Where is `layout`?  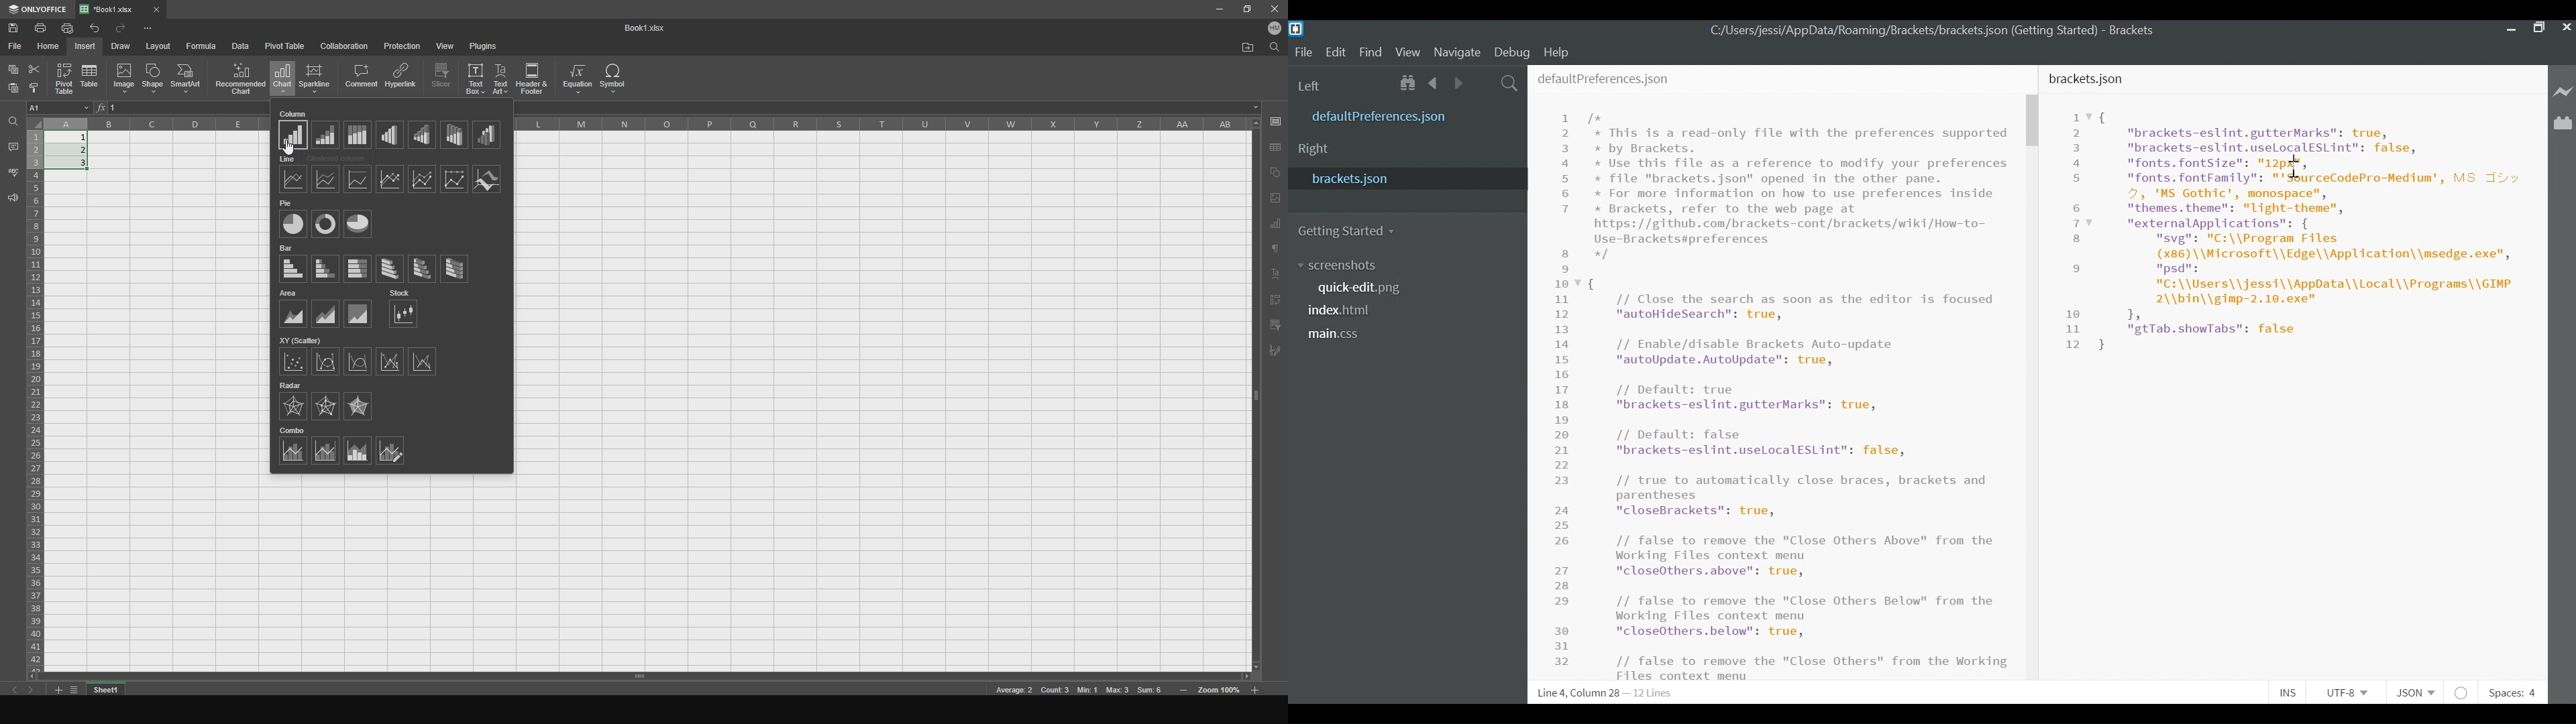 layout is located at coordinates (160, 46).